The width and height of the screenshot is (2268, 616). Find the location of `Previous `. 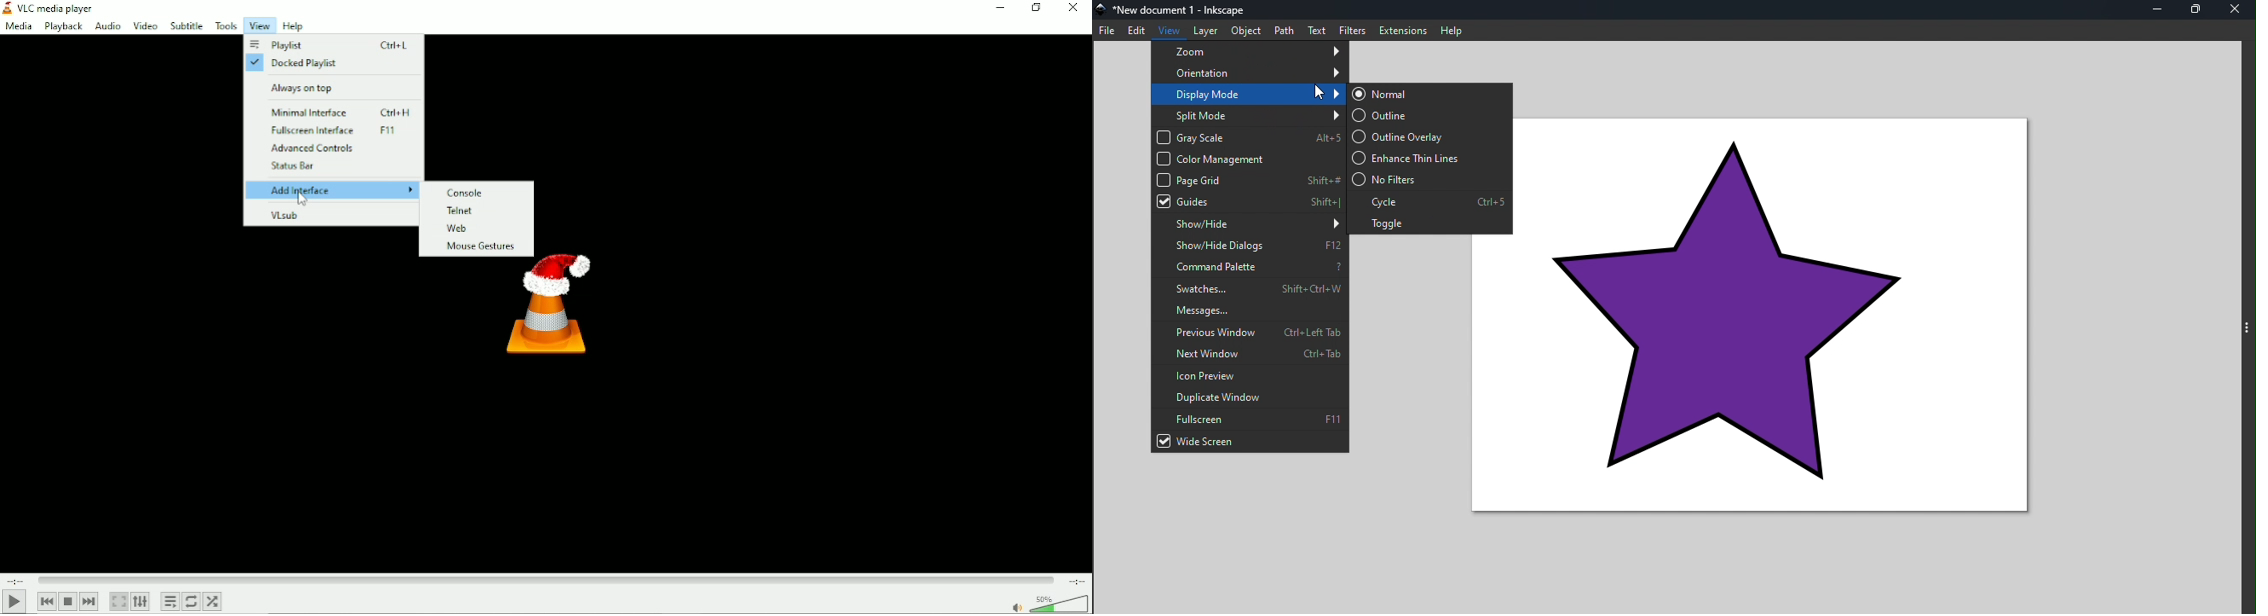

Previous  is located at coordinates (47, 602).